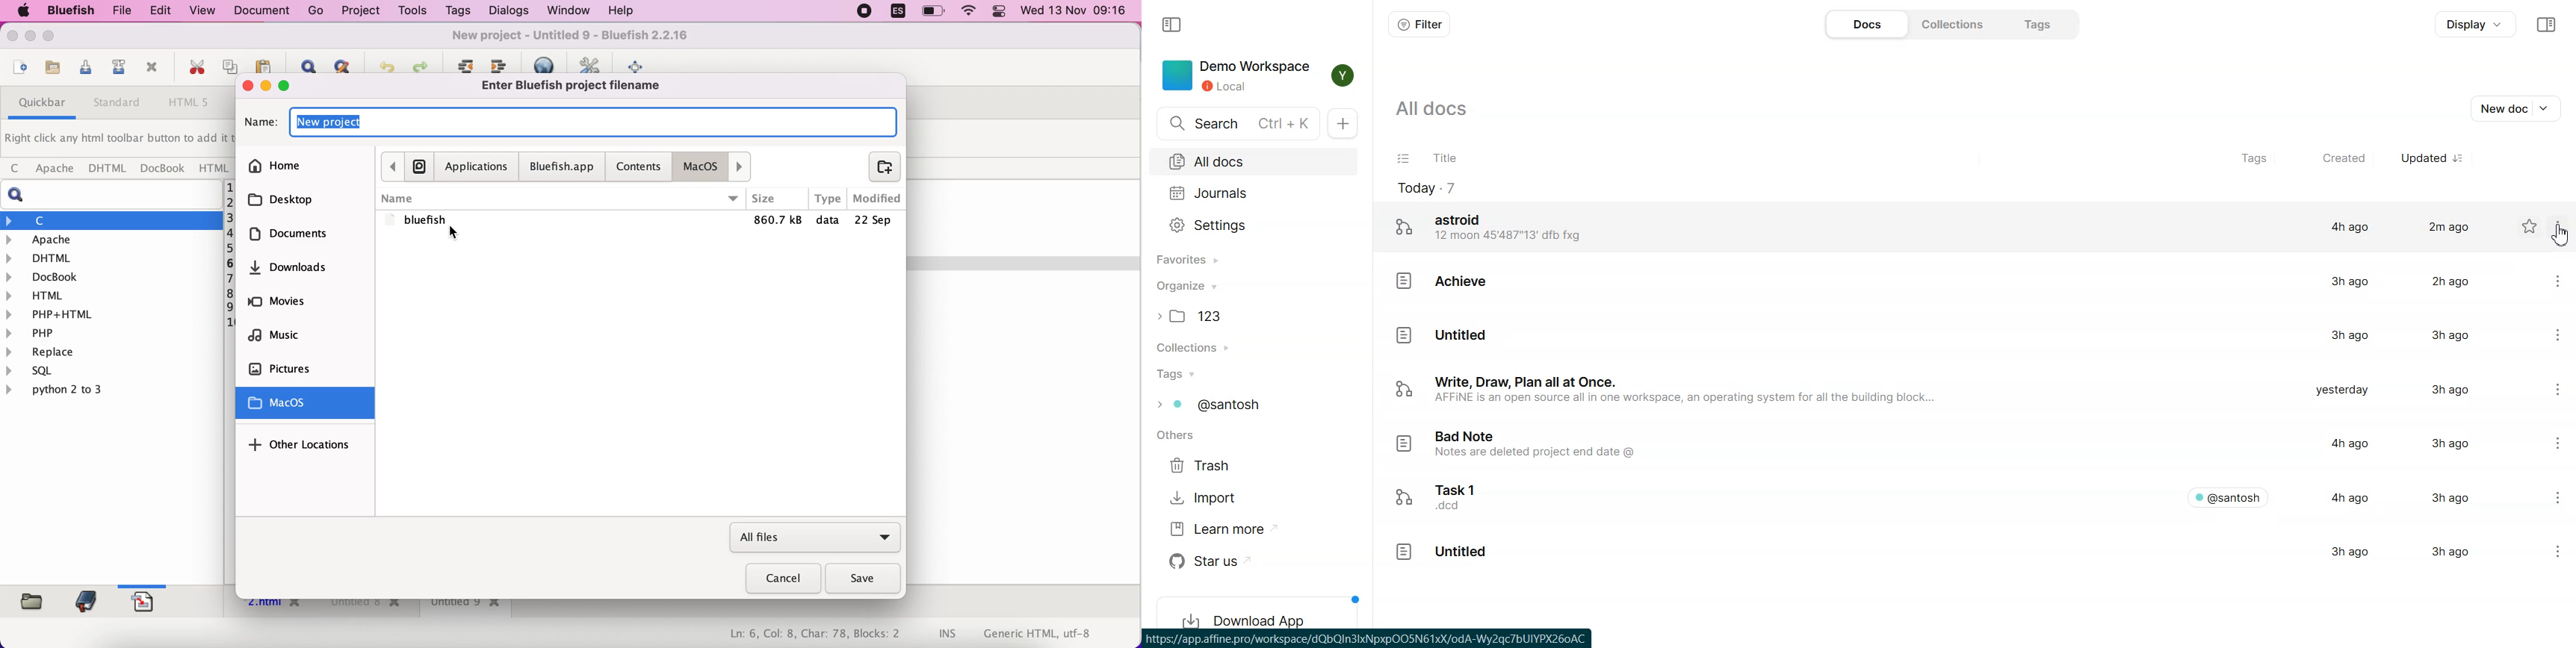  What do you see at coordinates (641, 166) in the screenshot?
I see `contents` at bounding box center [641, 166].